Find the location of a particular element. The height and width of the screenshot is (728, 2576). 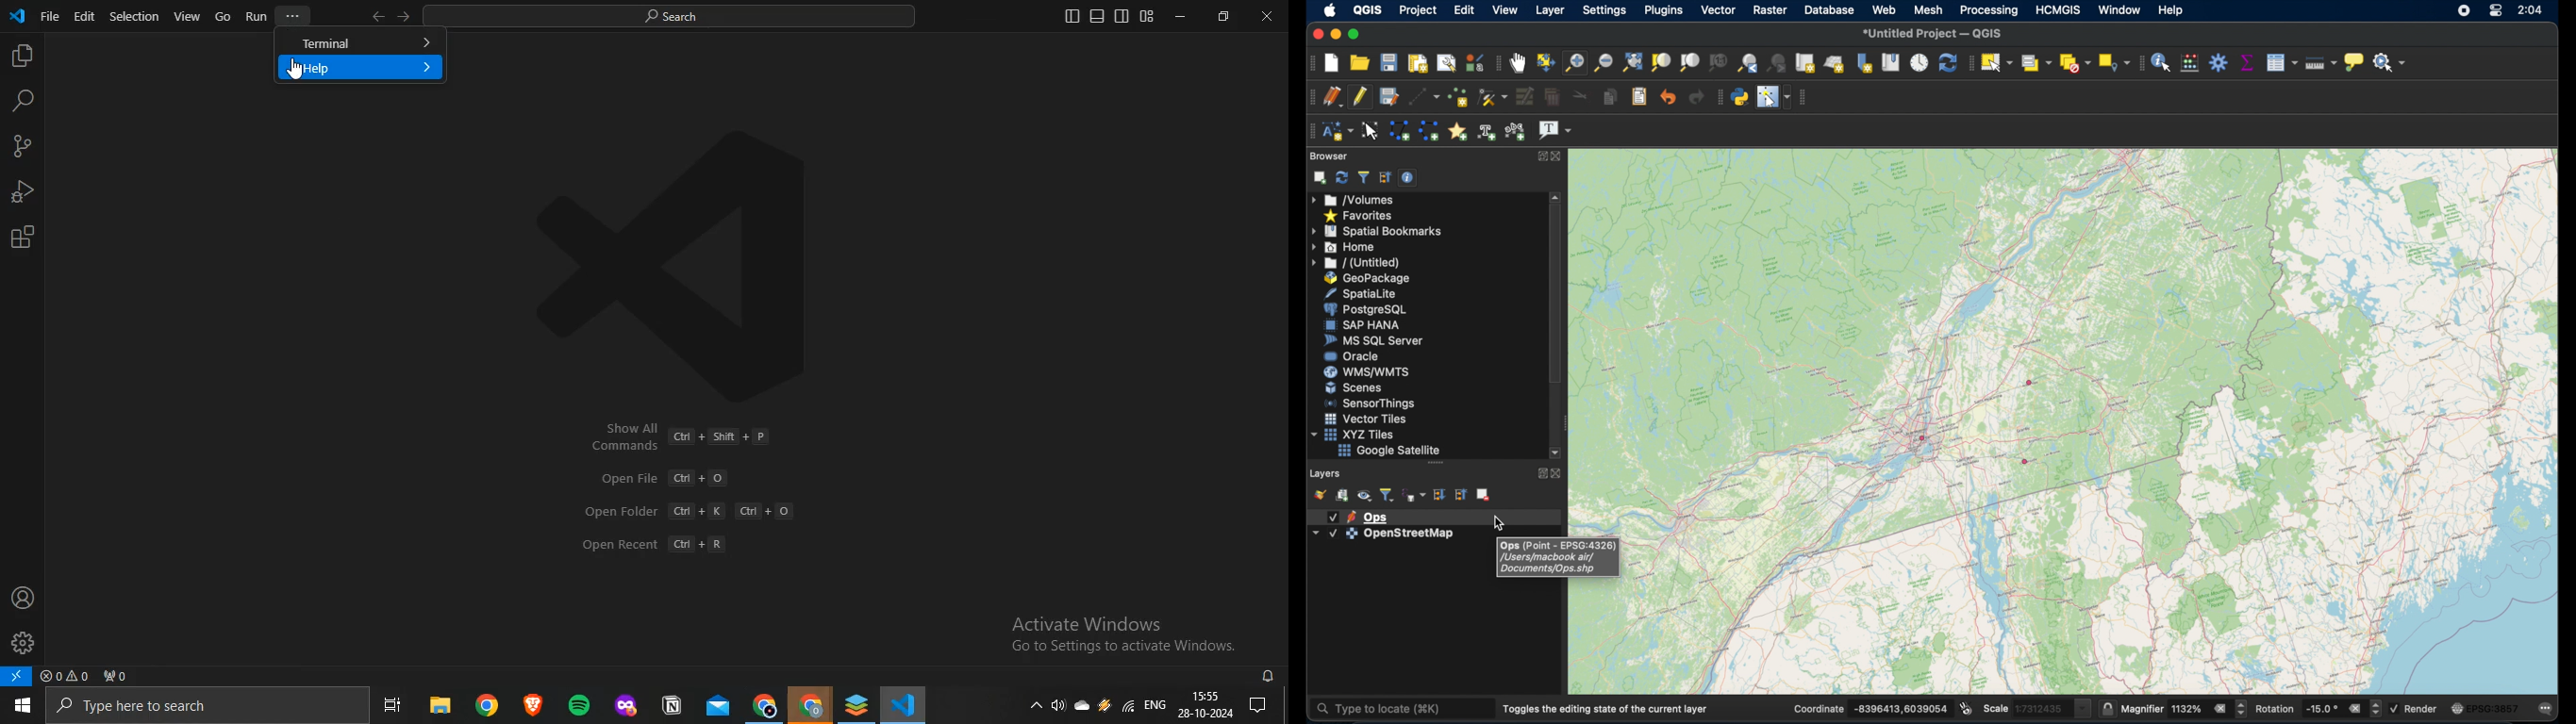

collapse all is located at coordinates (1386, 178).